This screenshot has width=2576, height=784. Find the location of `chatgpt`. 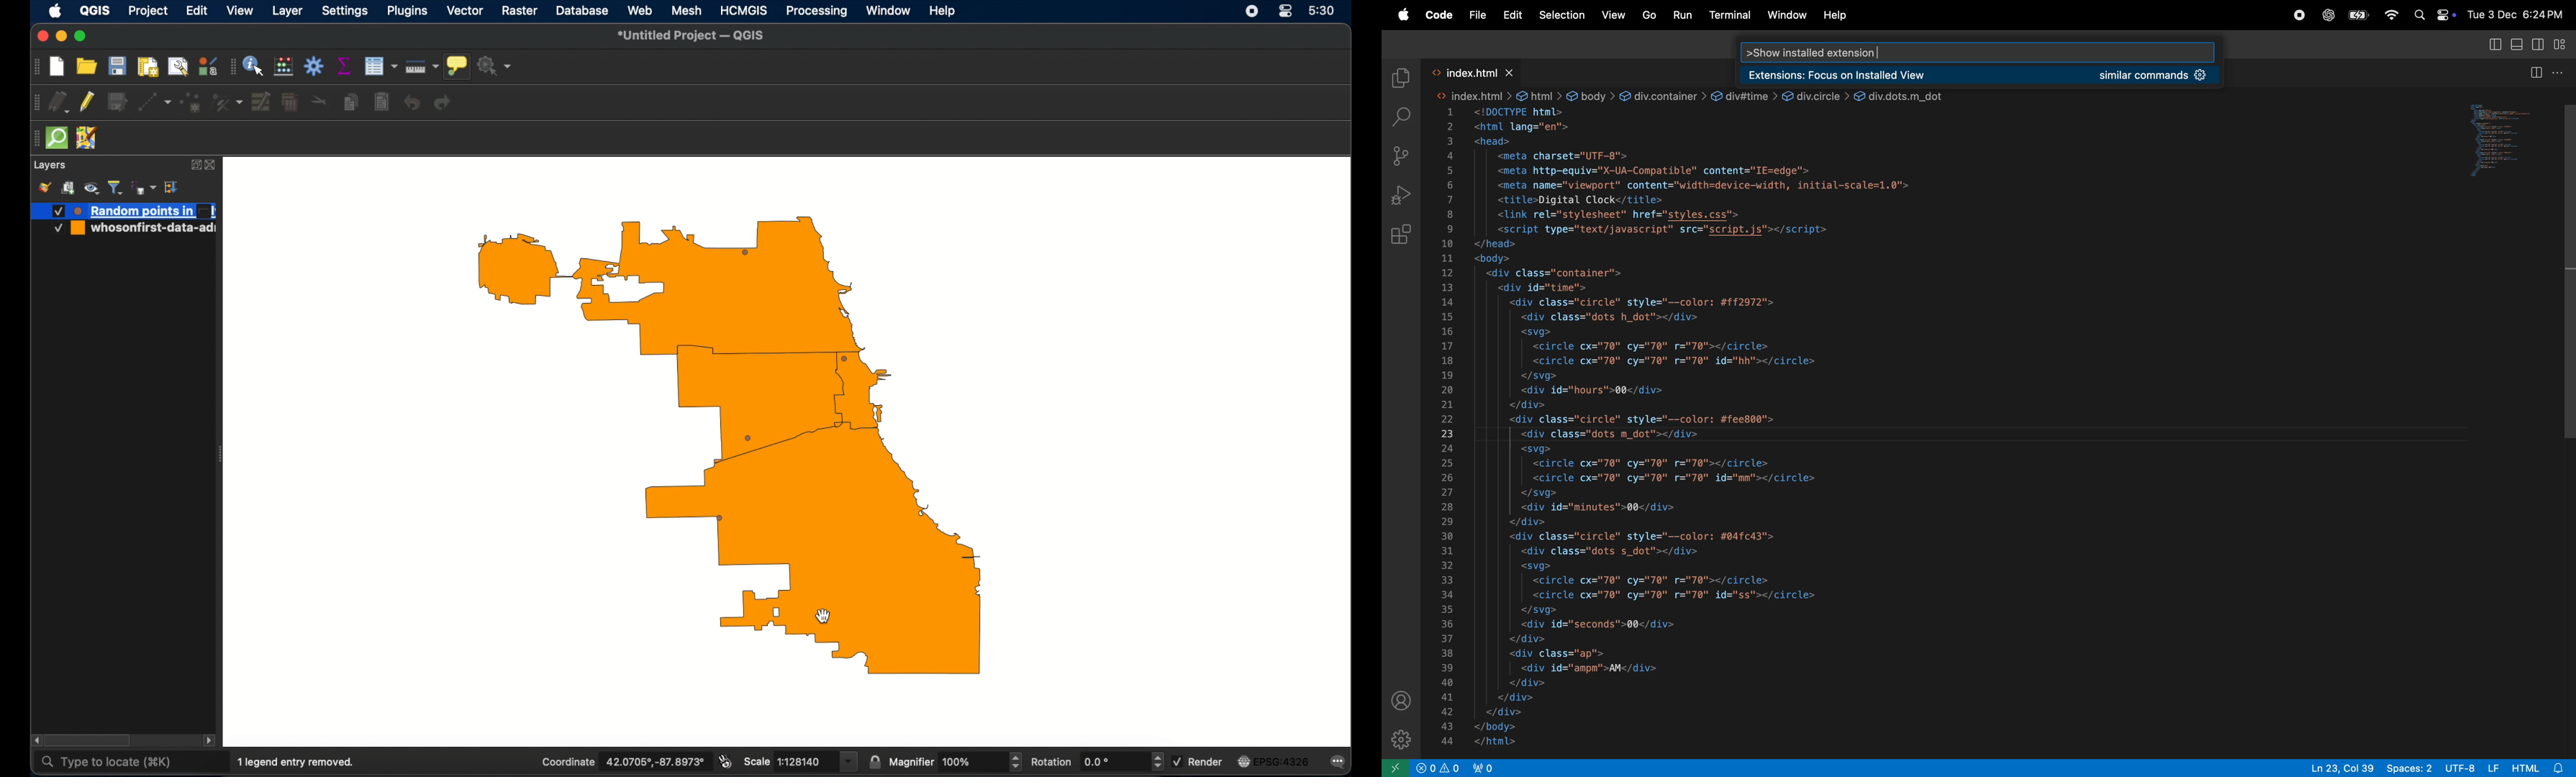

chatgpt is located at coordinates (2326, 15).